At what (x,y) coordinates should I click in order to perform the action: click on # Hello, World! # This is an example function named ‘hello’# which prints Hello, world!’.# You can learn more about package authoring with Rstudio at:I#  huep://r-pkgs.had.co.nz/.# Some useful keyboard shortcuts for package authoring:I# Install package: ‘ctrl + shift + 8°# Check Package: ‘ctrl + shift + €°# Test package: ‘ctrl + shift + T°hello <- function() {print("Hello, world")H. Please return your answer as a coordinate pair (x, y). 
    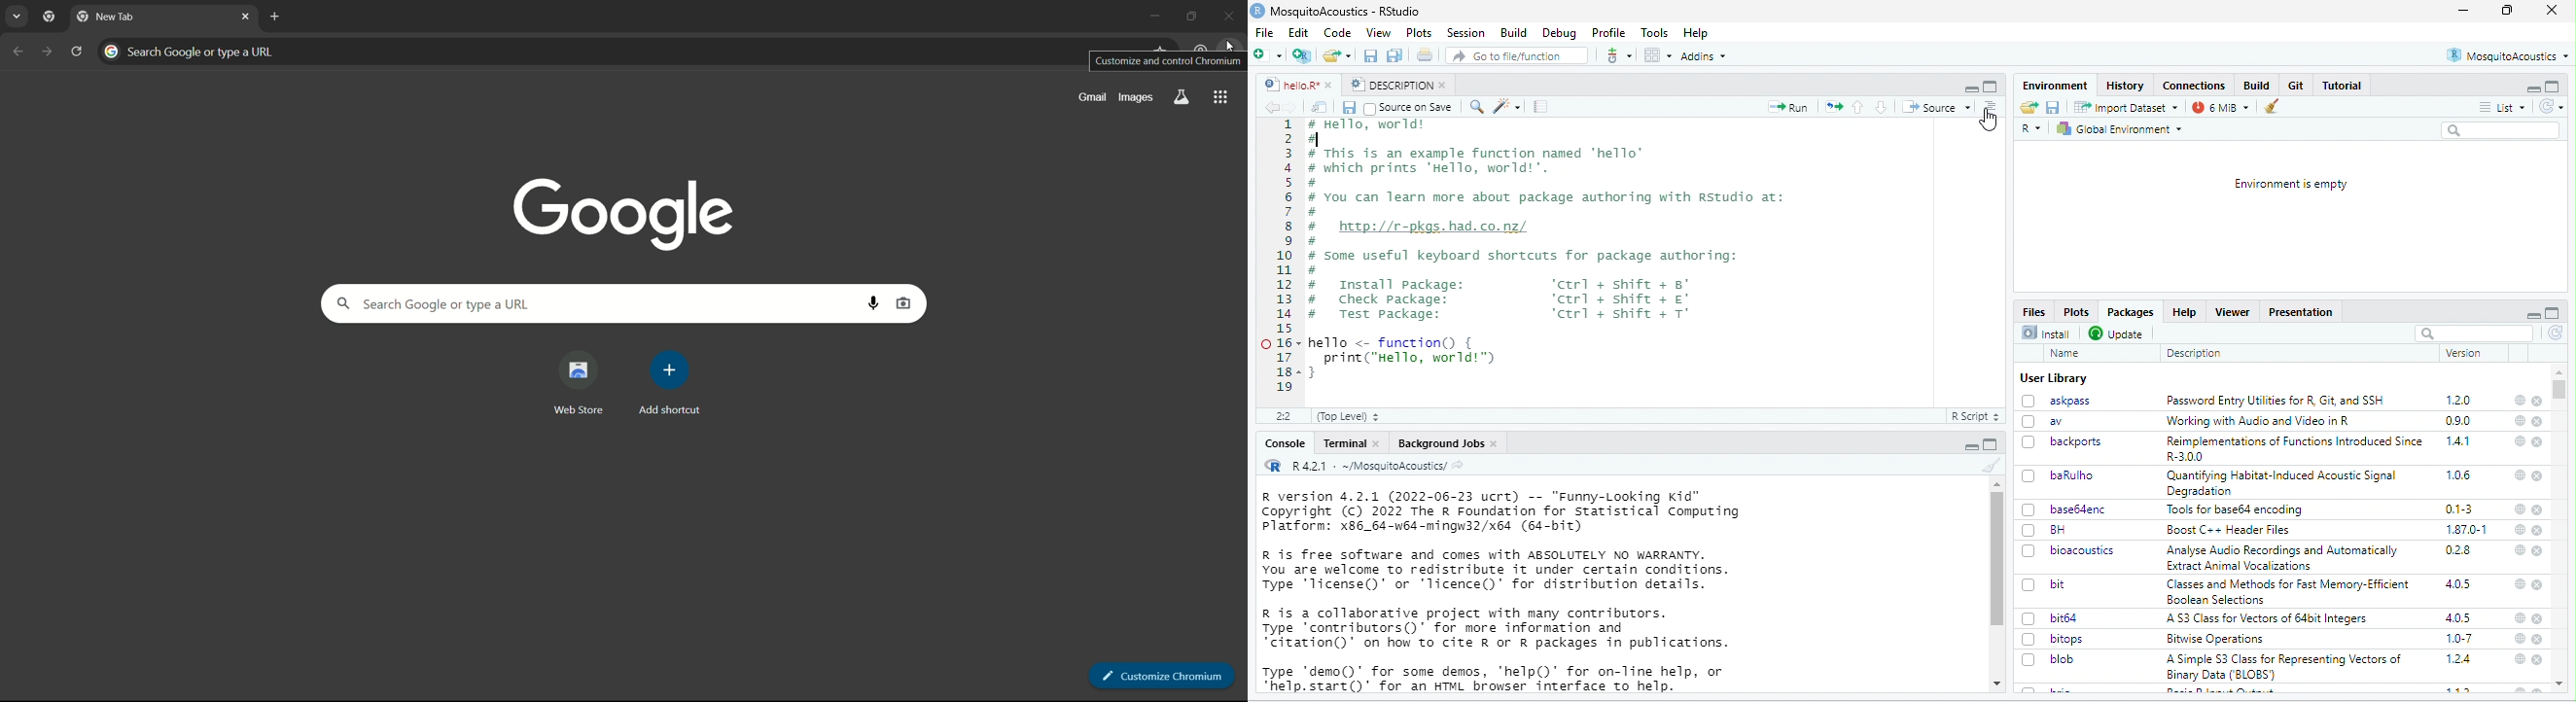
    Looking at the image, I should click on (1551, 252).